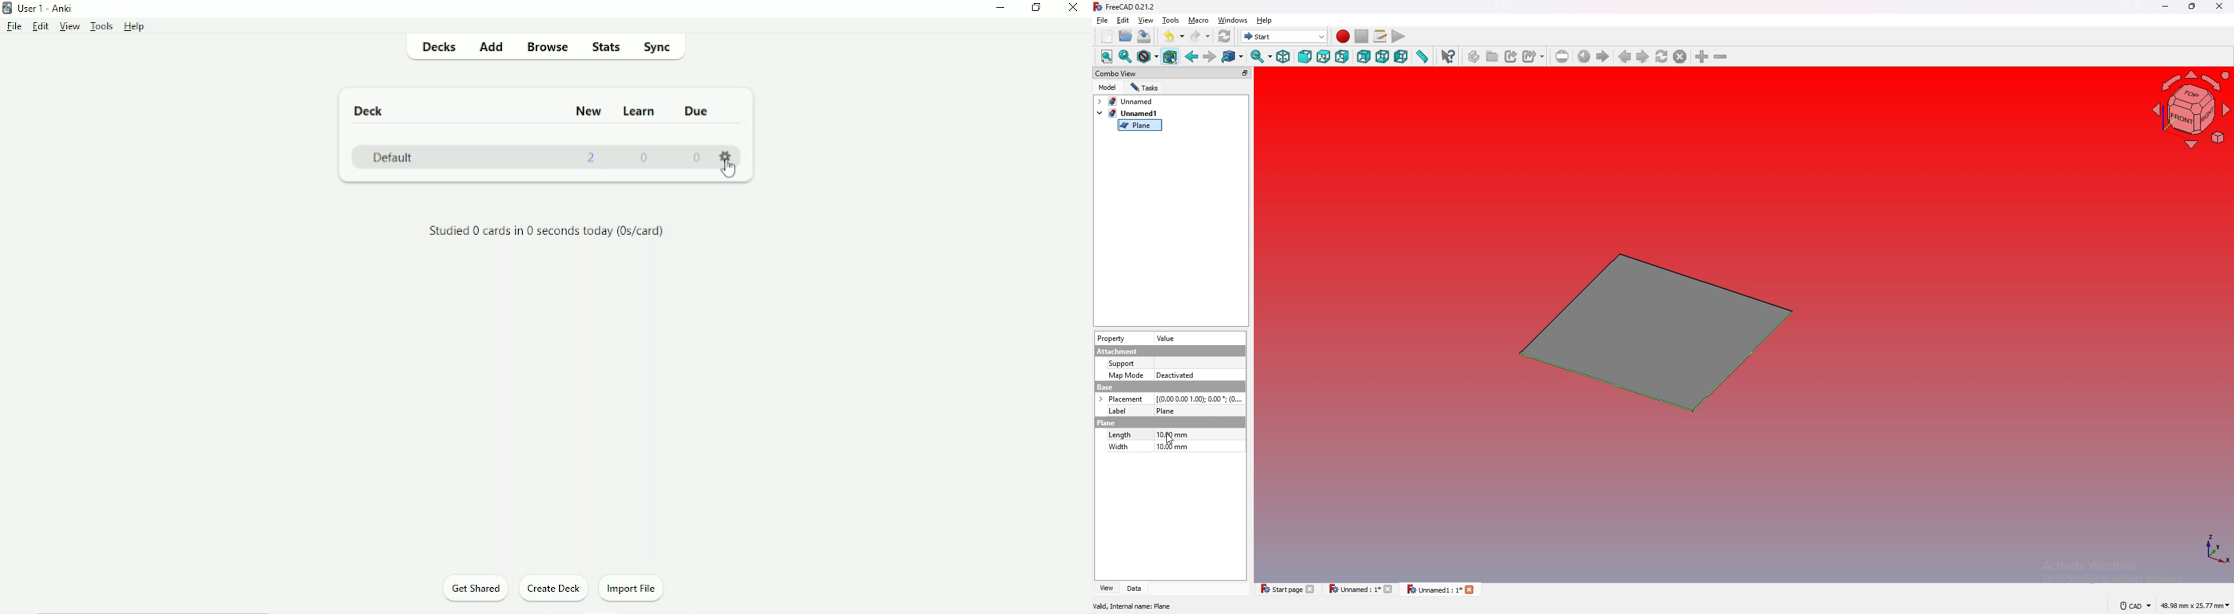 The width and height of the screenshot is (2240, 616). I want to click on close, so click(2218, 7).